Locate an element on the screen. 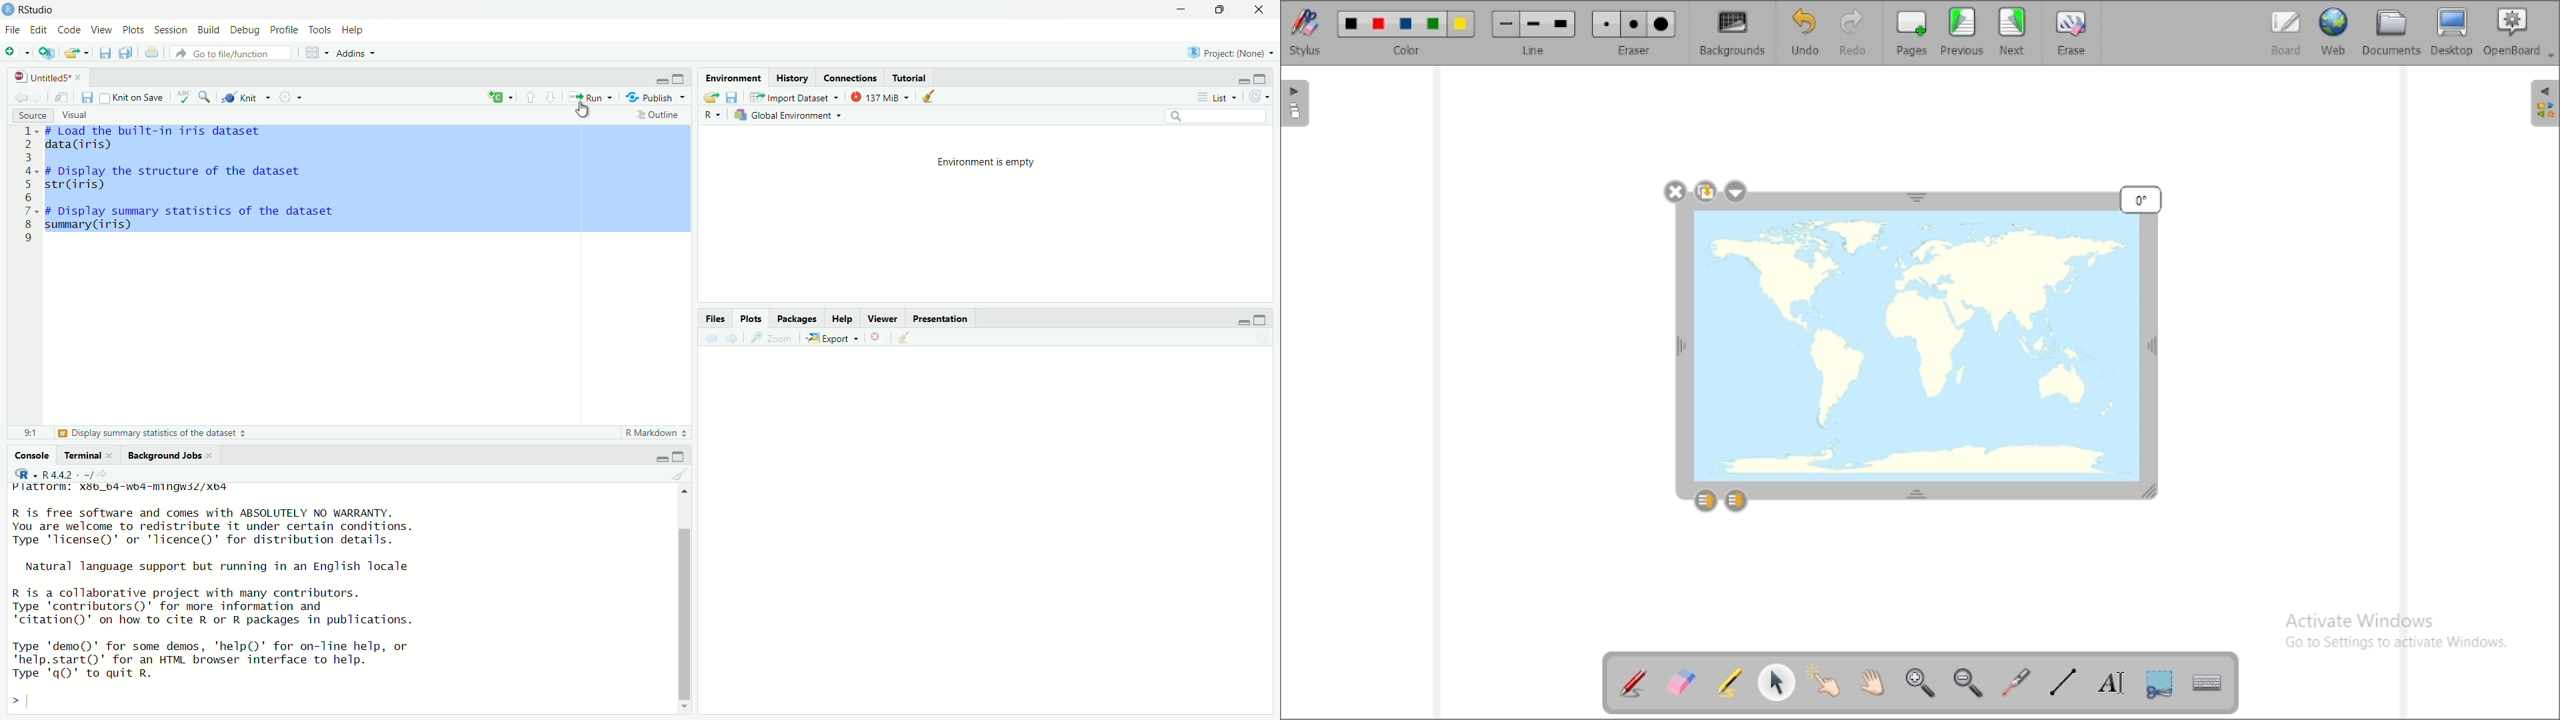 The image size is (2576, 728). Scroll bar is located at coordinates (687, 602).